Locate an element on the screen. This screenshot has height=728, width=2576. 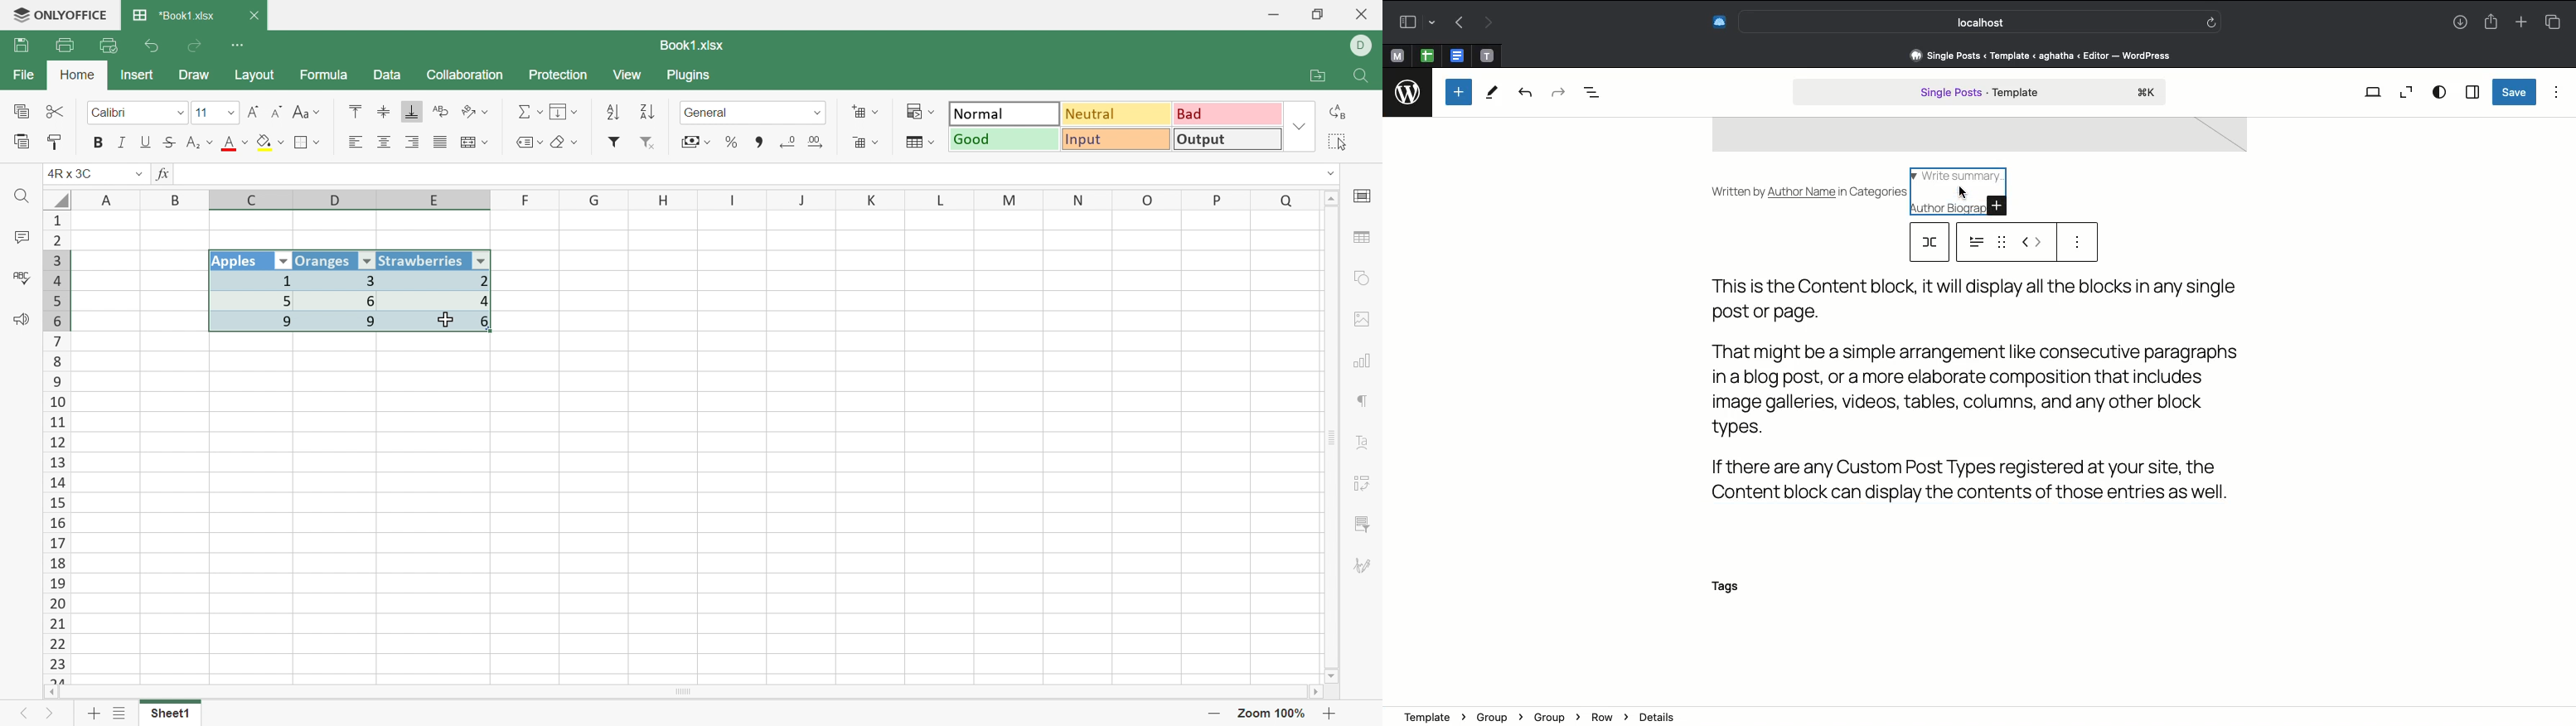
4R x 3C is located at coordinates (75, 173).